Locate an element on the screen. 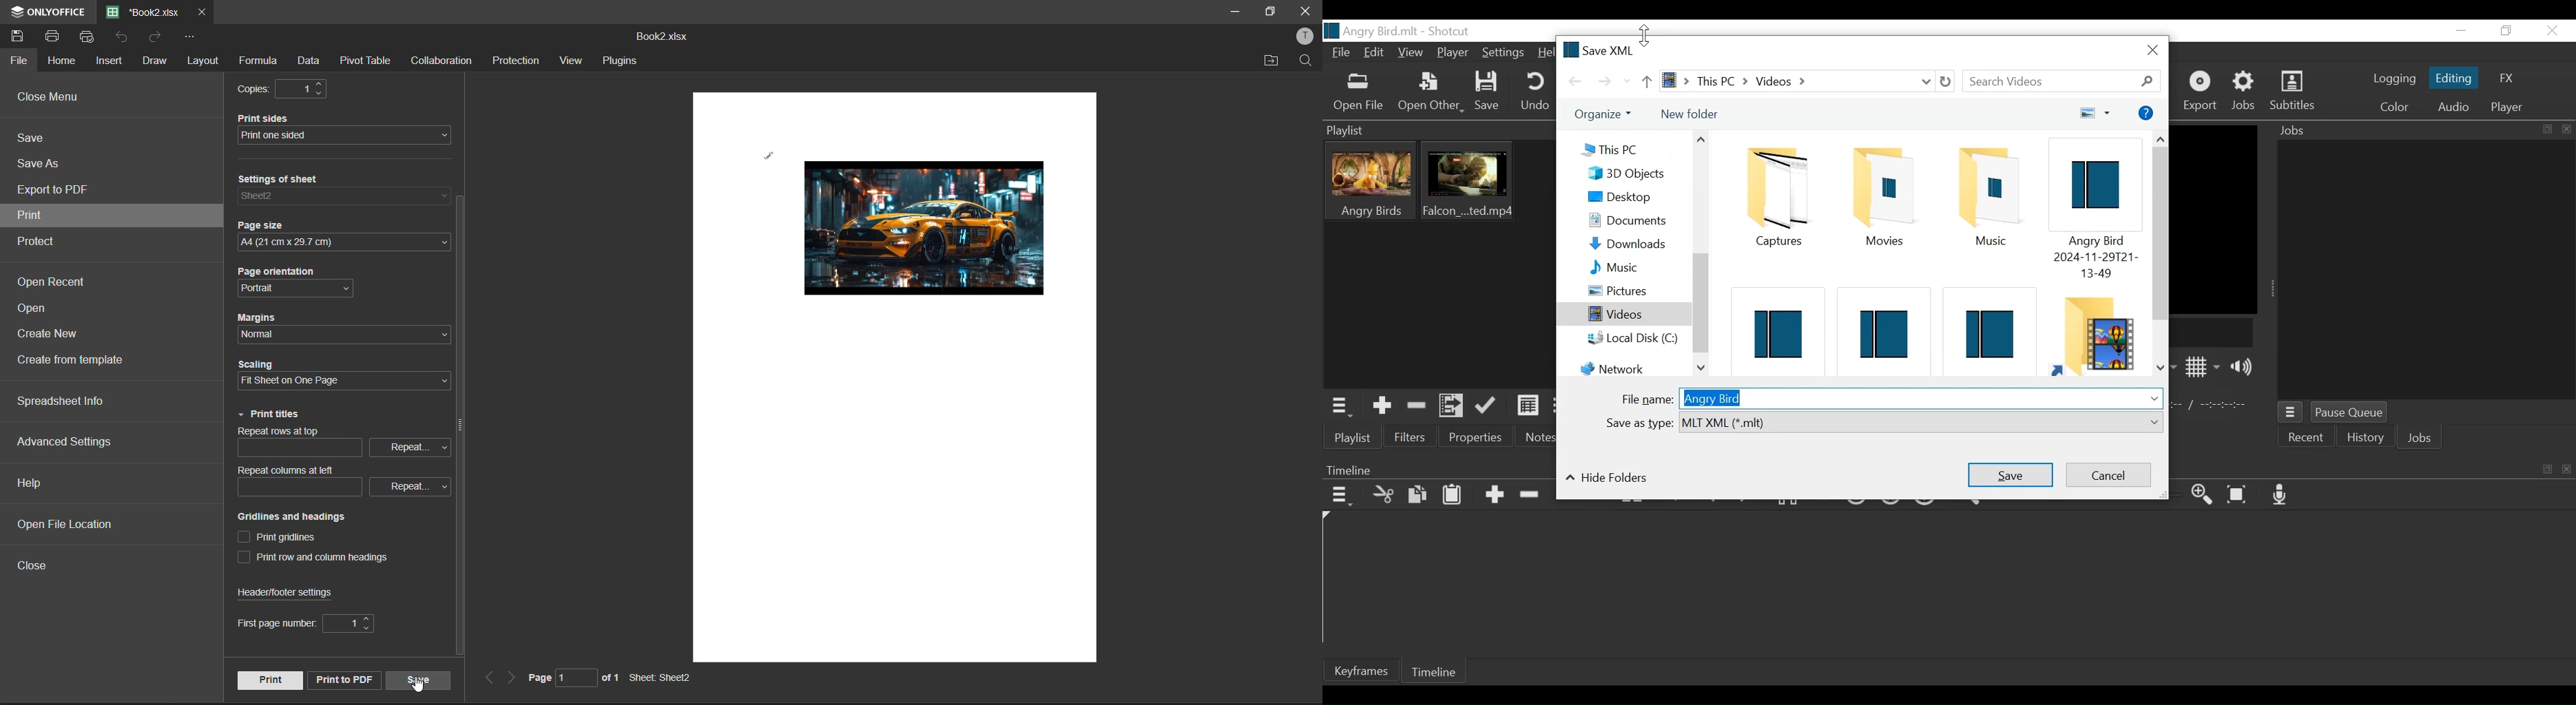 The width and height of the screenshot is (2576, 728). plugins is located at coordinates (622, 61).